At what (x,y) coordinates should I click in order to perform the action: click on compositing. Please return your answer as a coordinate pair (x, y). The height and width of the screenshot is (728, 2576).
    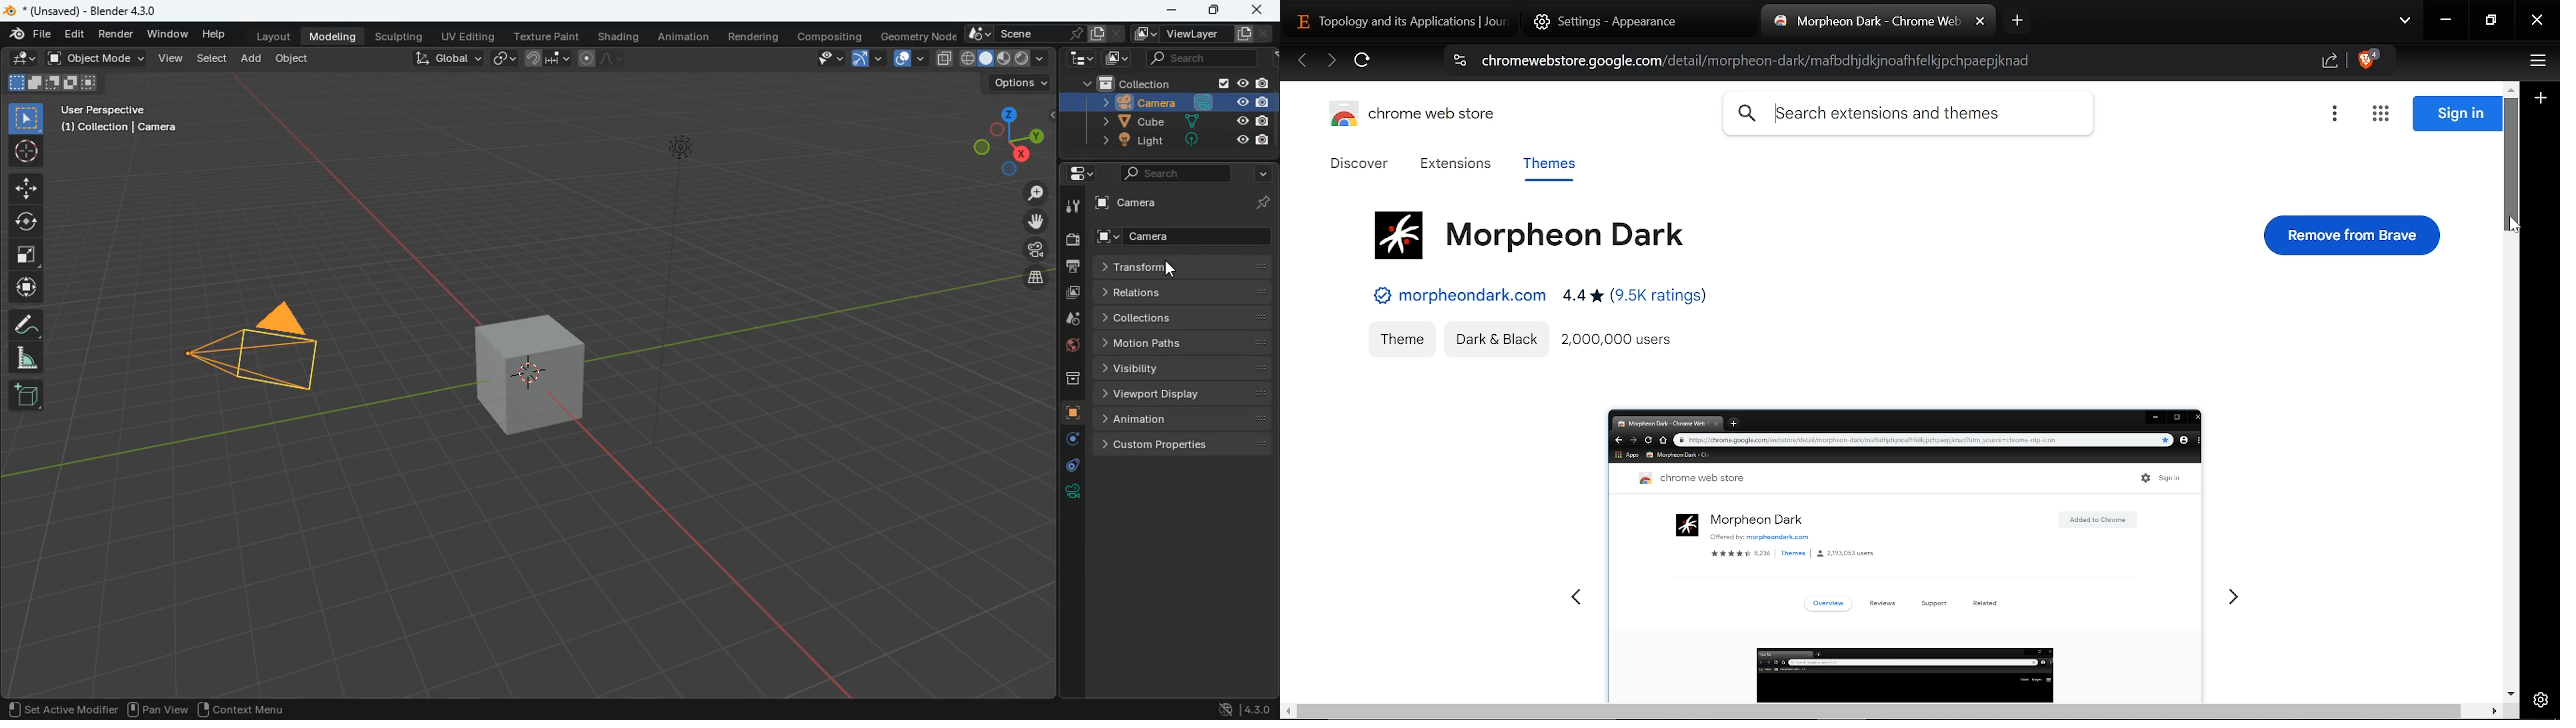
    Looking at the image, I should click on (834, 35).